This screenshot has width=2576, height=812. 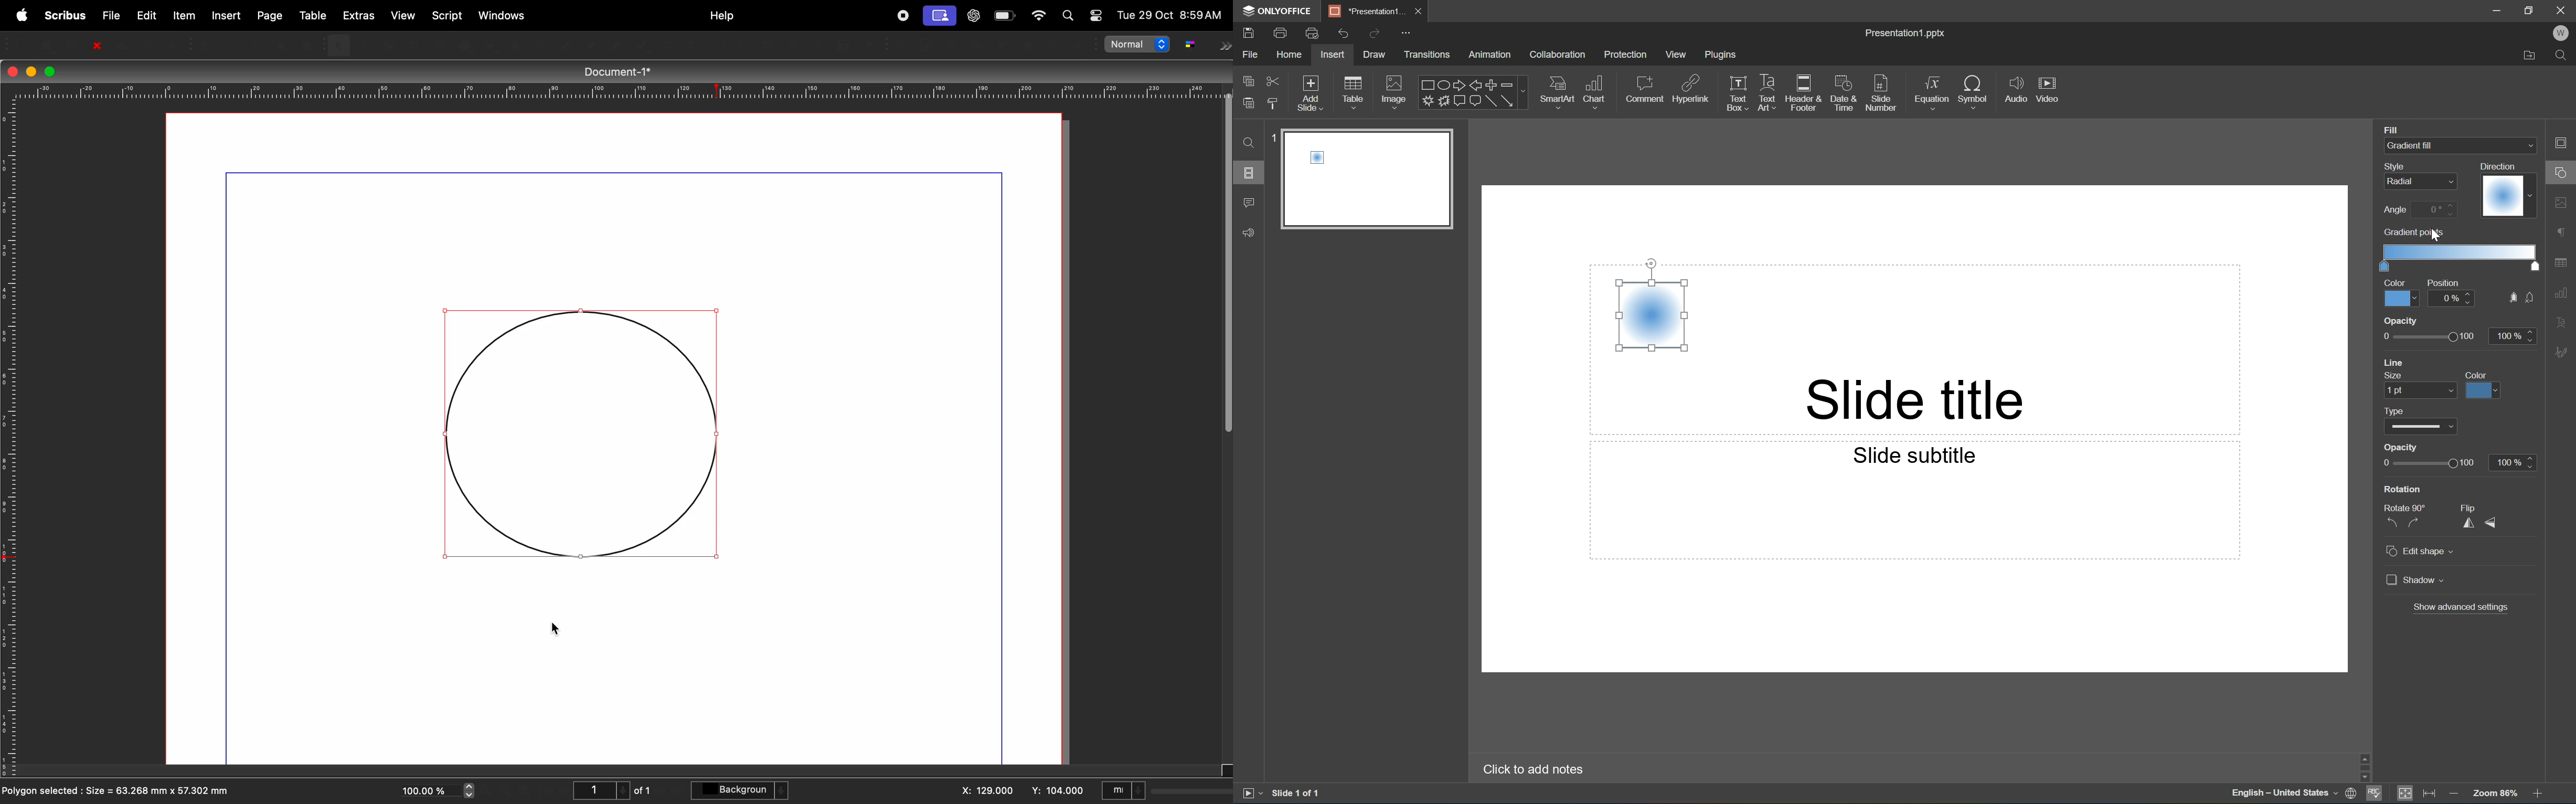 I want to click on style, so click(x=2399, y=166).